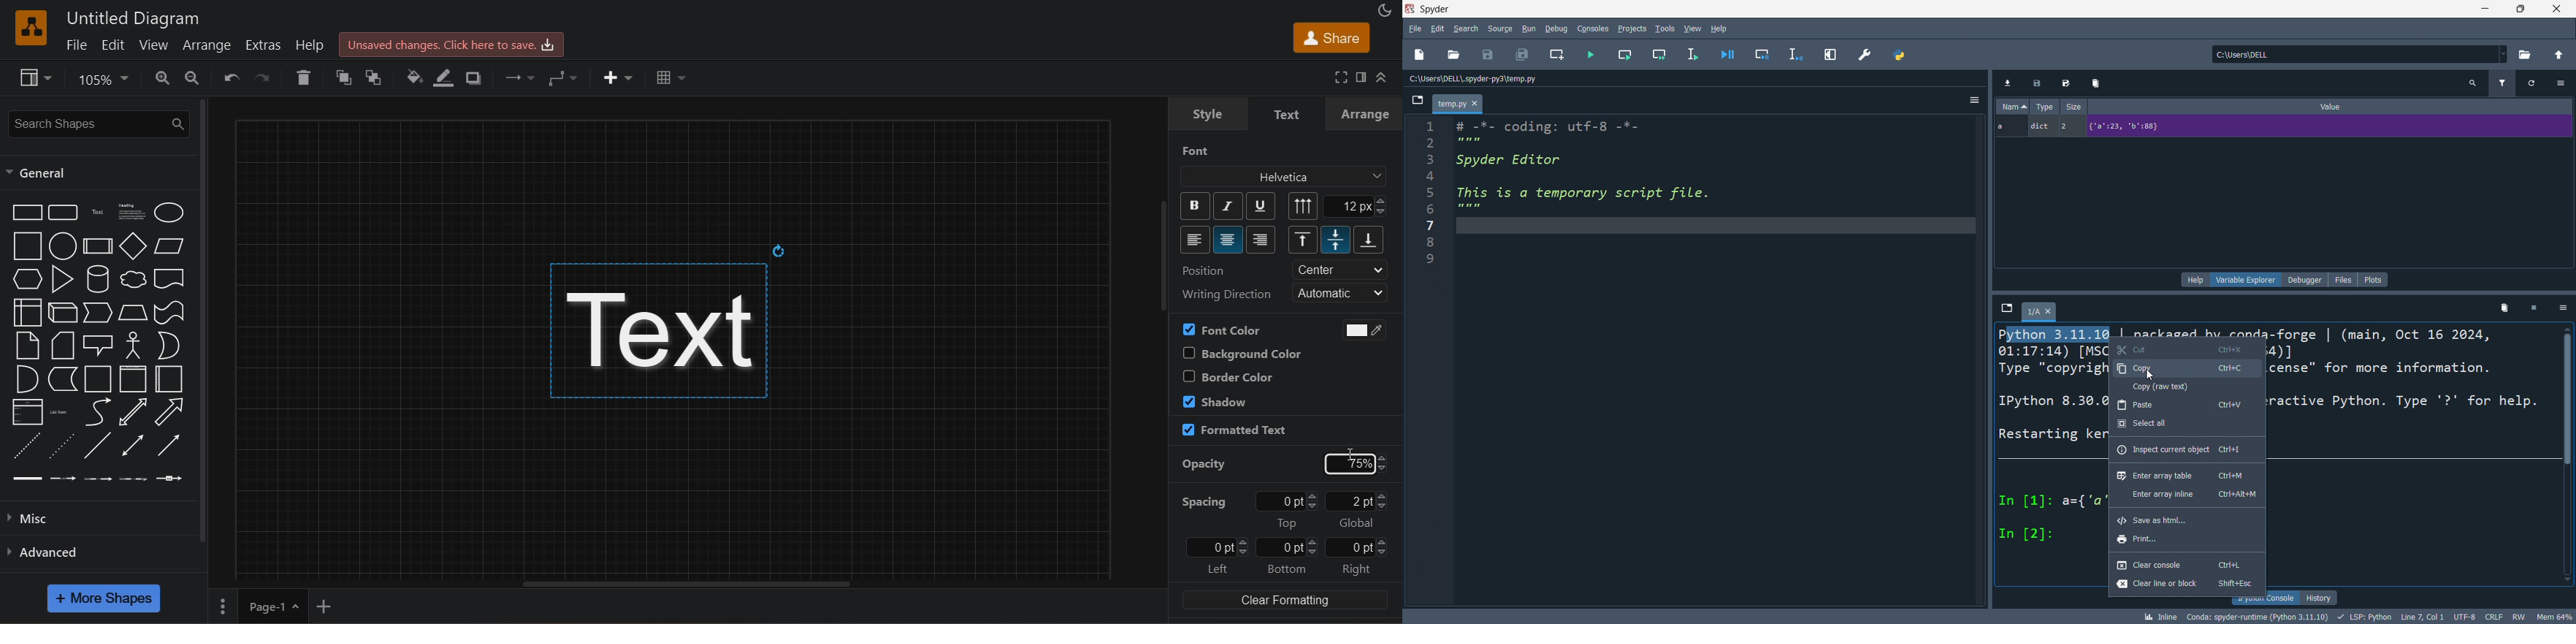 This screenshot has height=644, width=2576. Describe the element at coordinates (1217, 569) in the screenshot. I see `left` at that location.